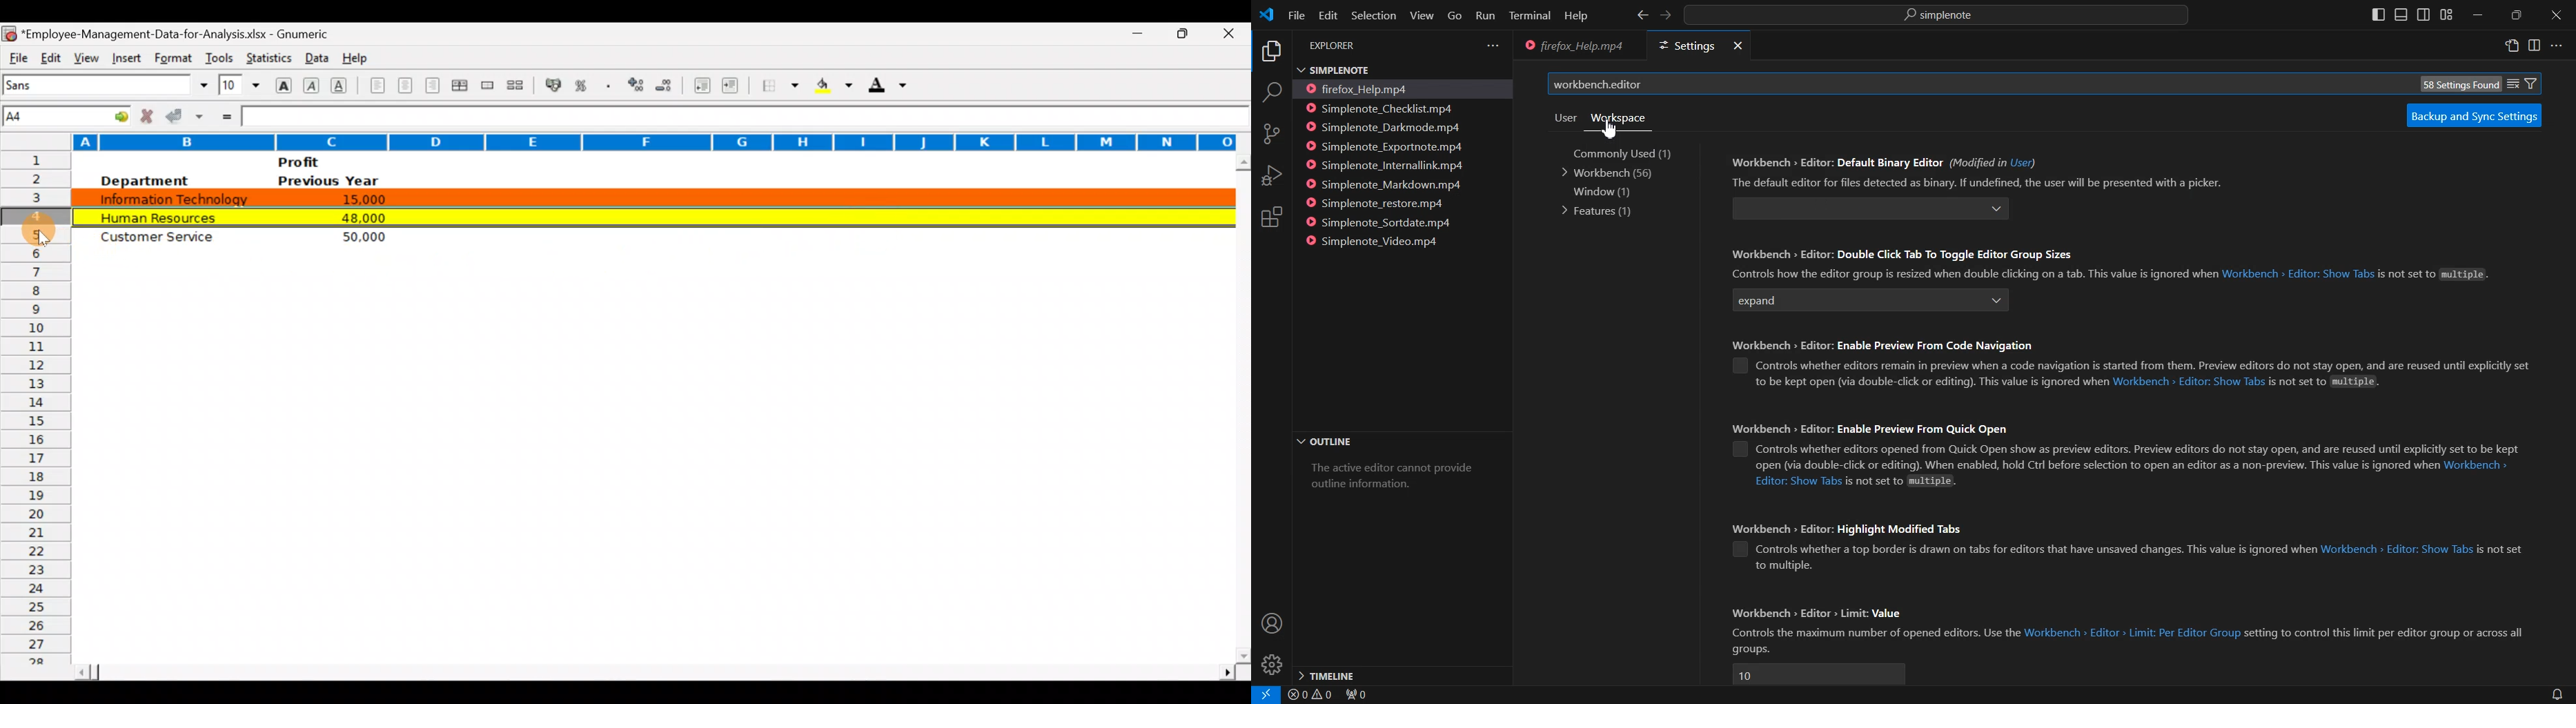  What do you see at coordinates (2396, 549) in the screenshot?
I see `hyperlink file address` at bounding box center [2396, 549].